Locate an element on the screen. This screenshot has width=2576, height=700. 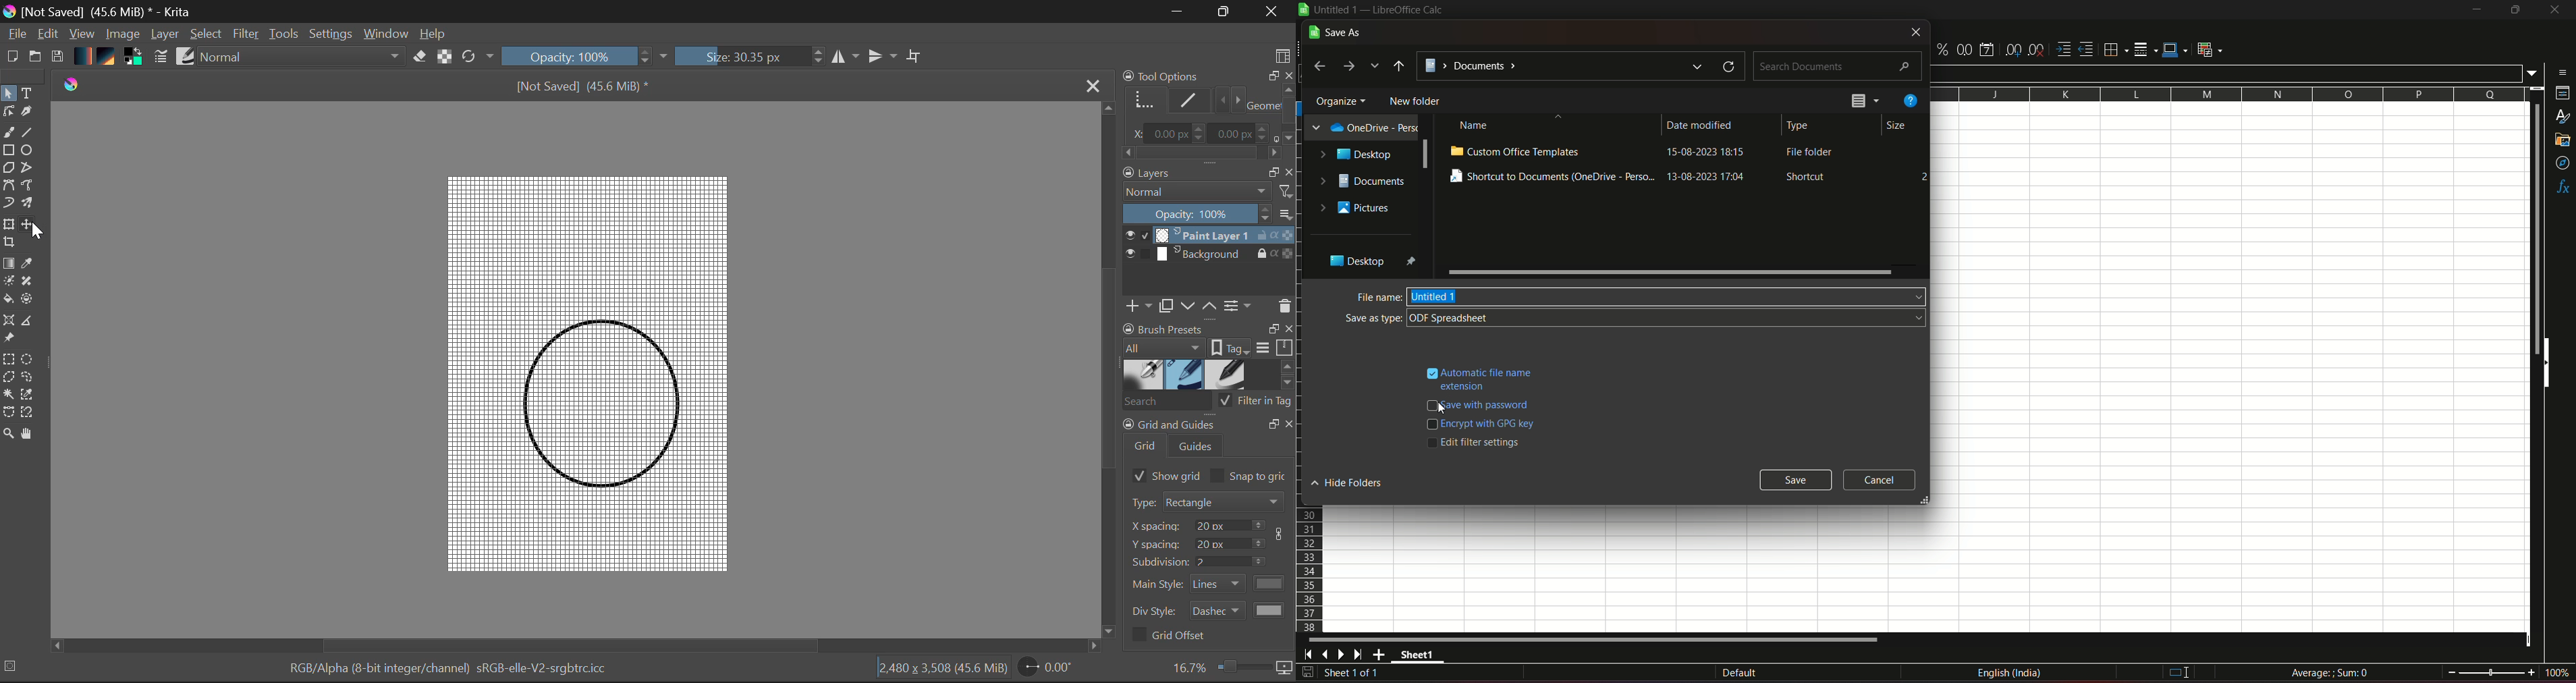
Image is located at coordinates (122, 35).